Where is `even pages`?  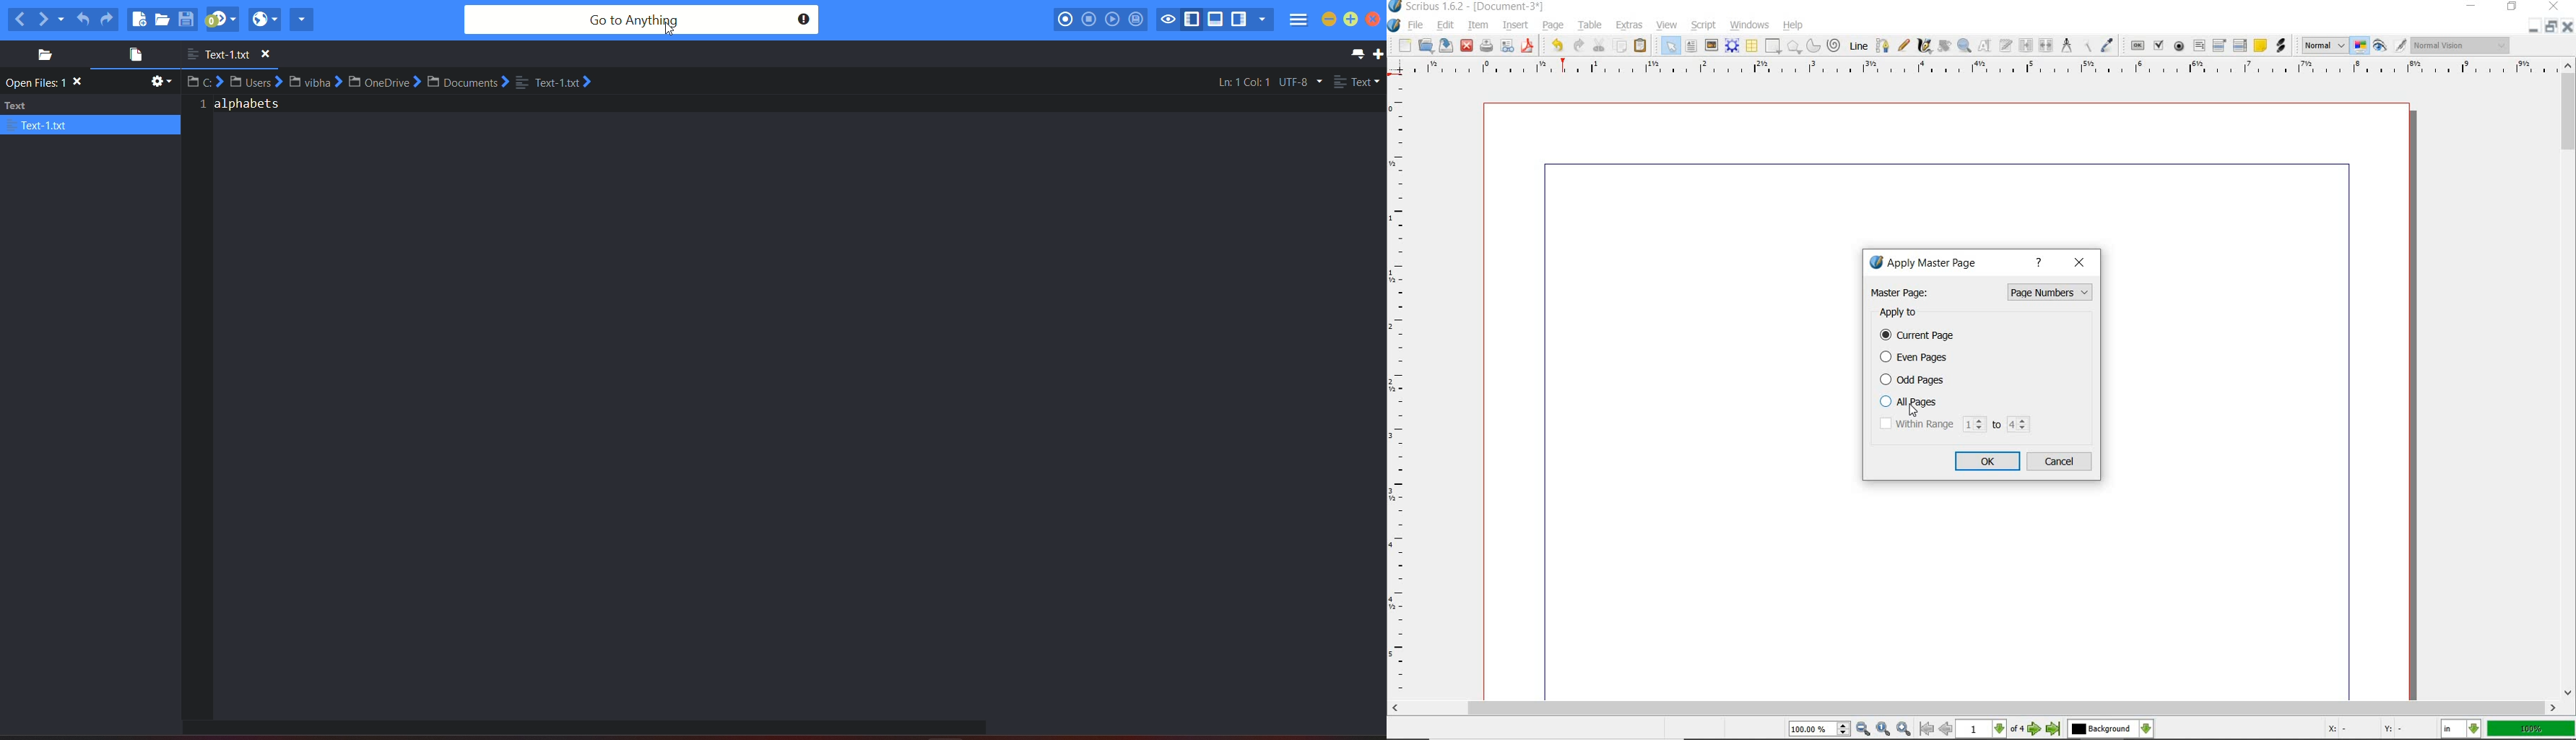
even pages is located at coordinates (1917, 359).